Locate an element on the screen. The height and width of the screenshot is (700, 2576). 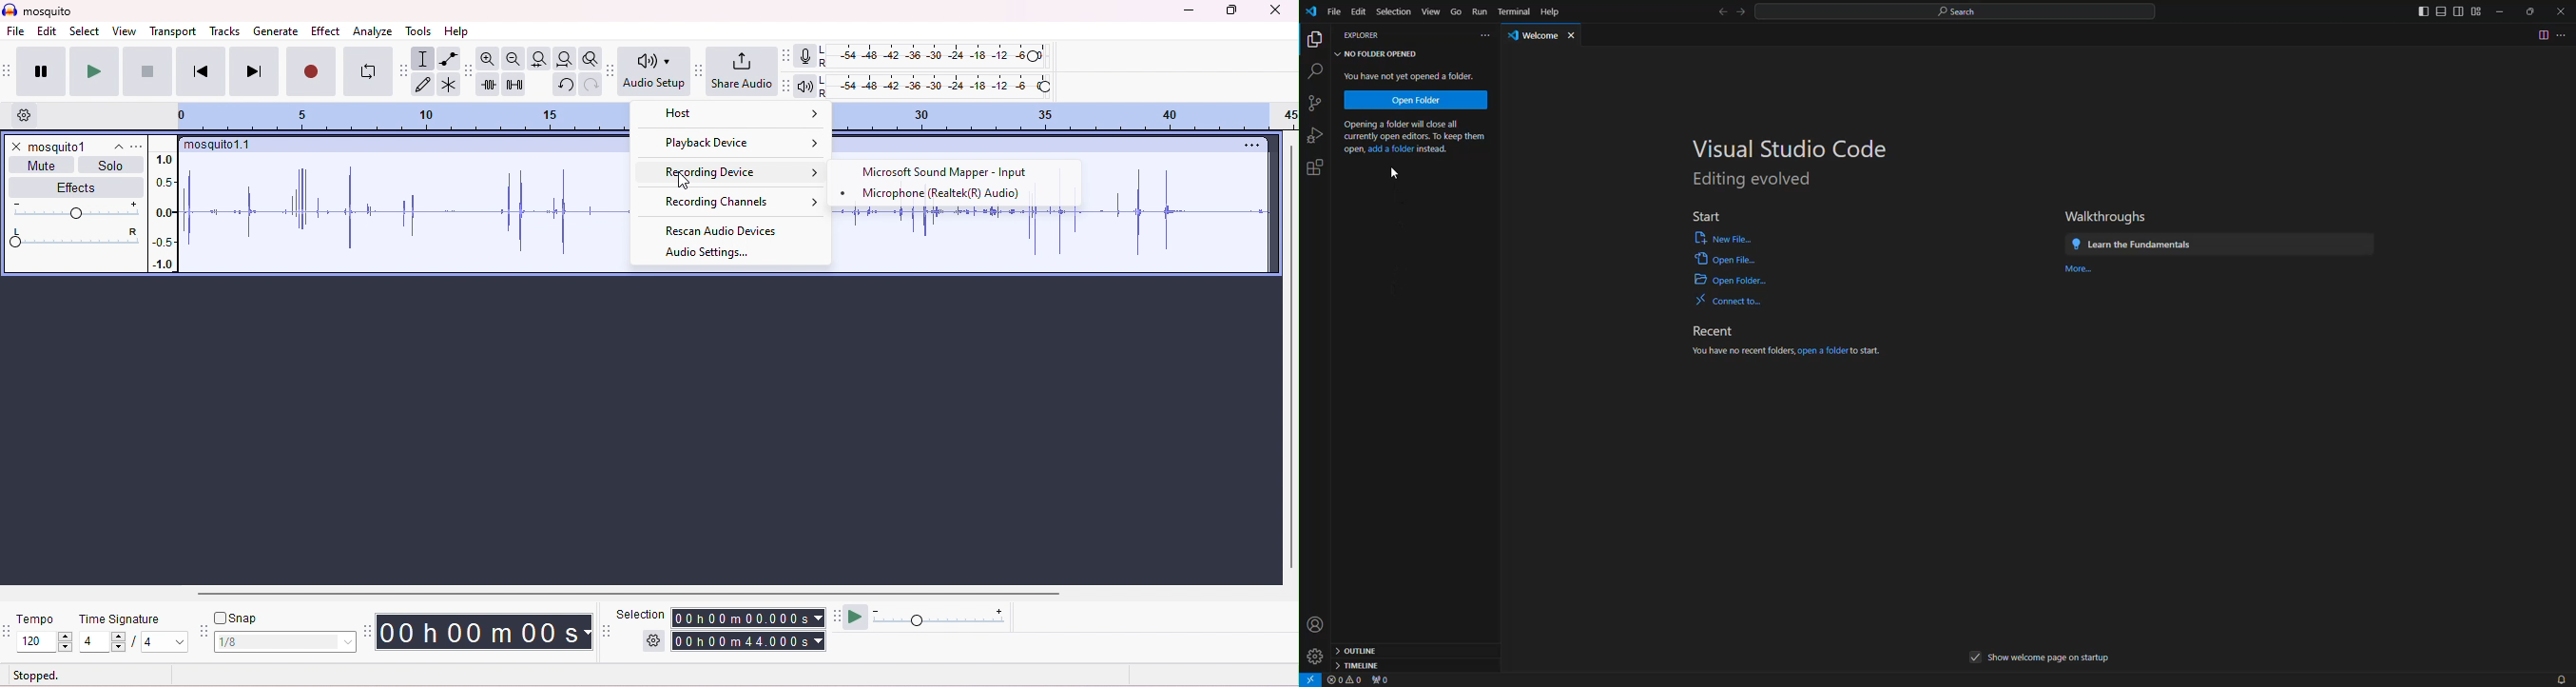
tools tool bar is located at coordinates (406, 70).